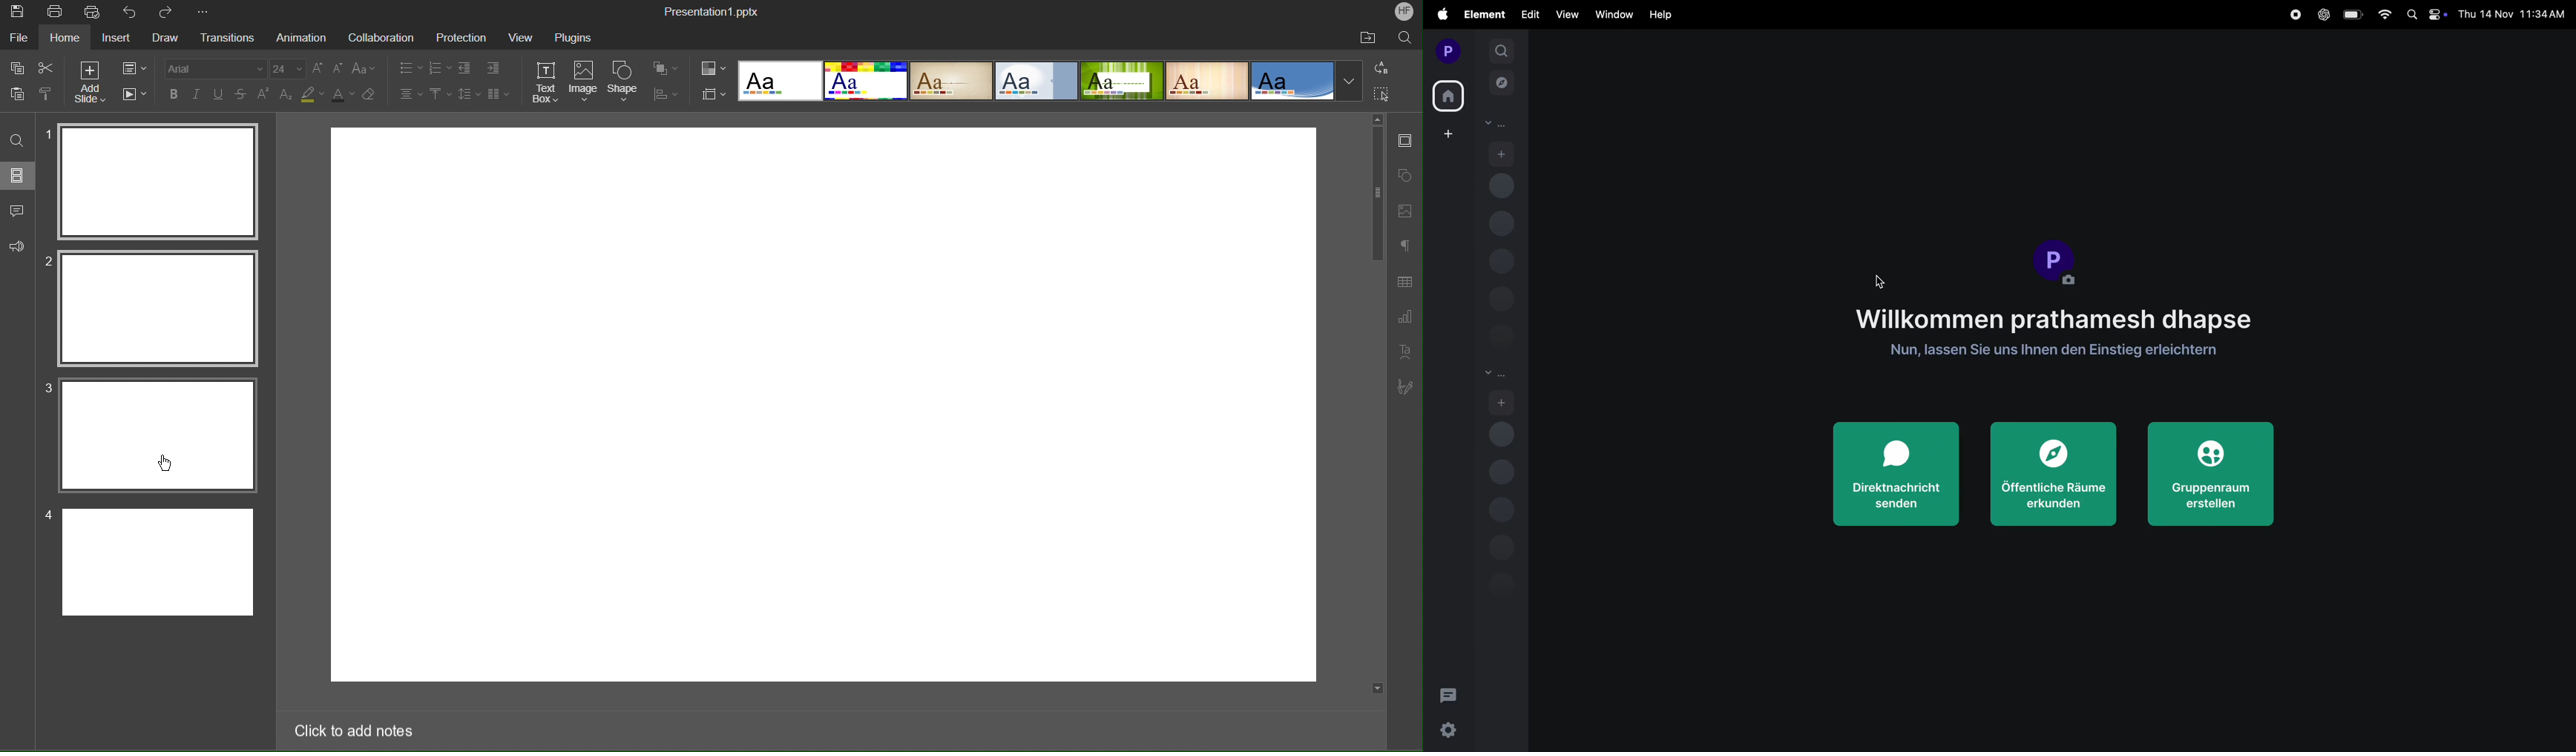 This screenshot has height=756, width=2576. Describe the element at coordinates (1482, 13) in the screenshot. I see `element` at that location.